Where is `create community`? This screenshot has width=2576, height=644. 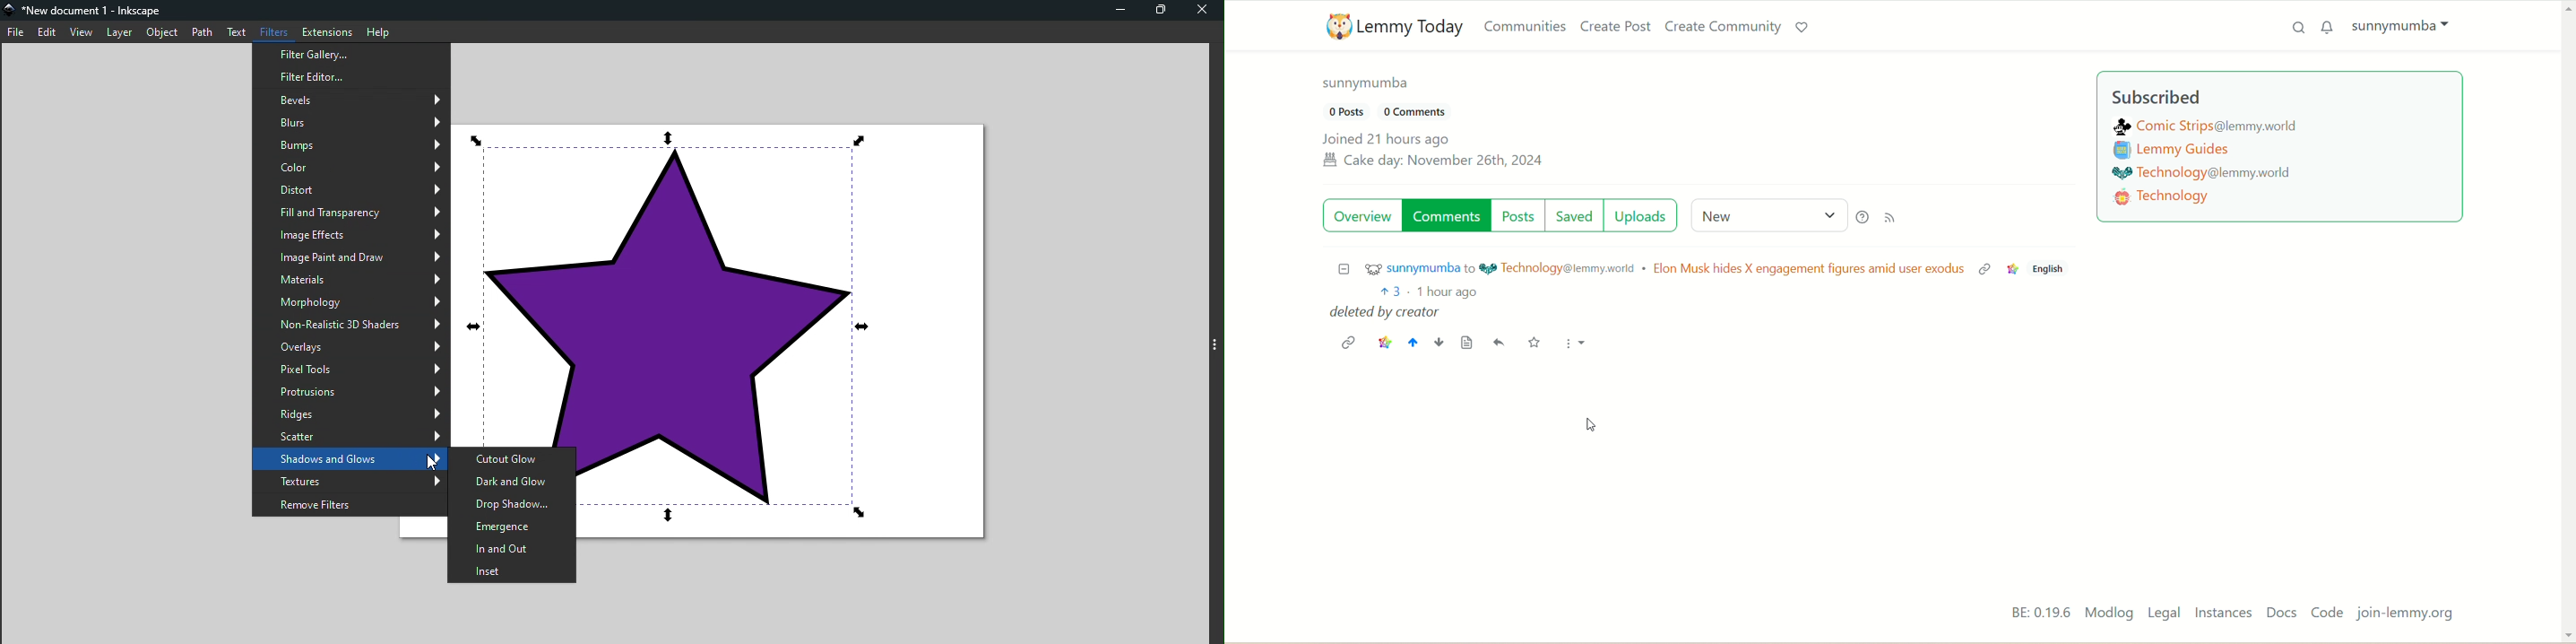
create community is located at coordinates (1722, 26).